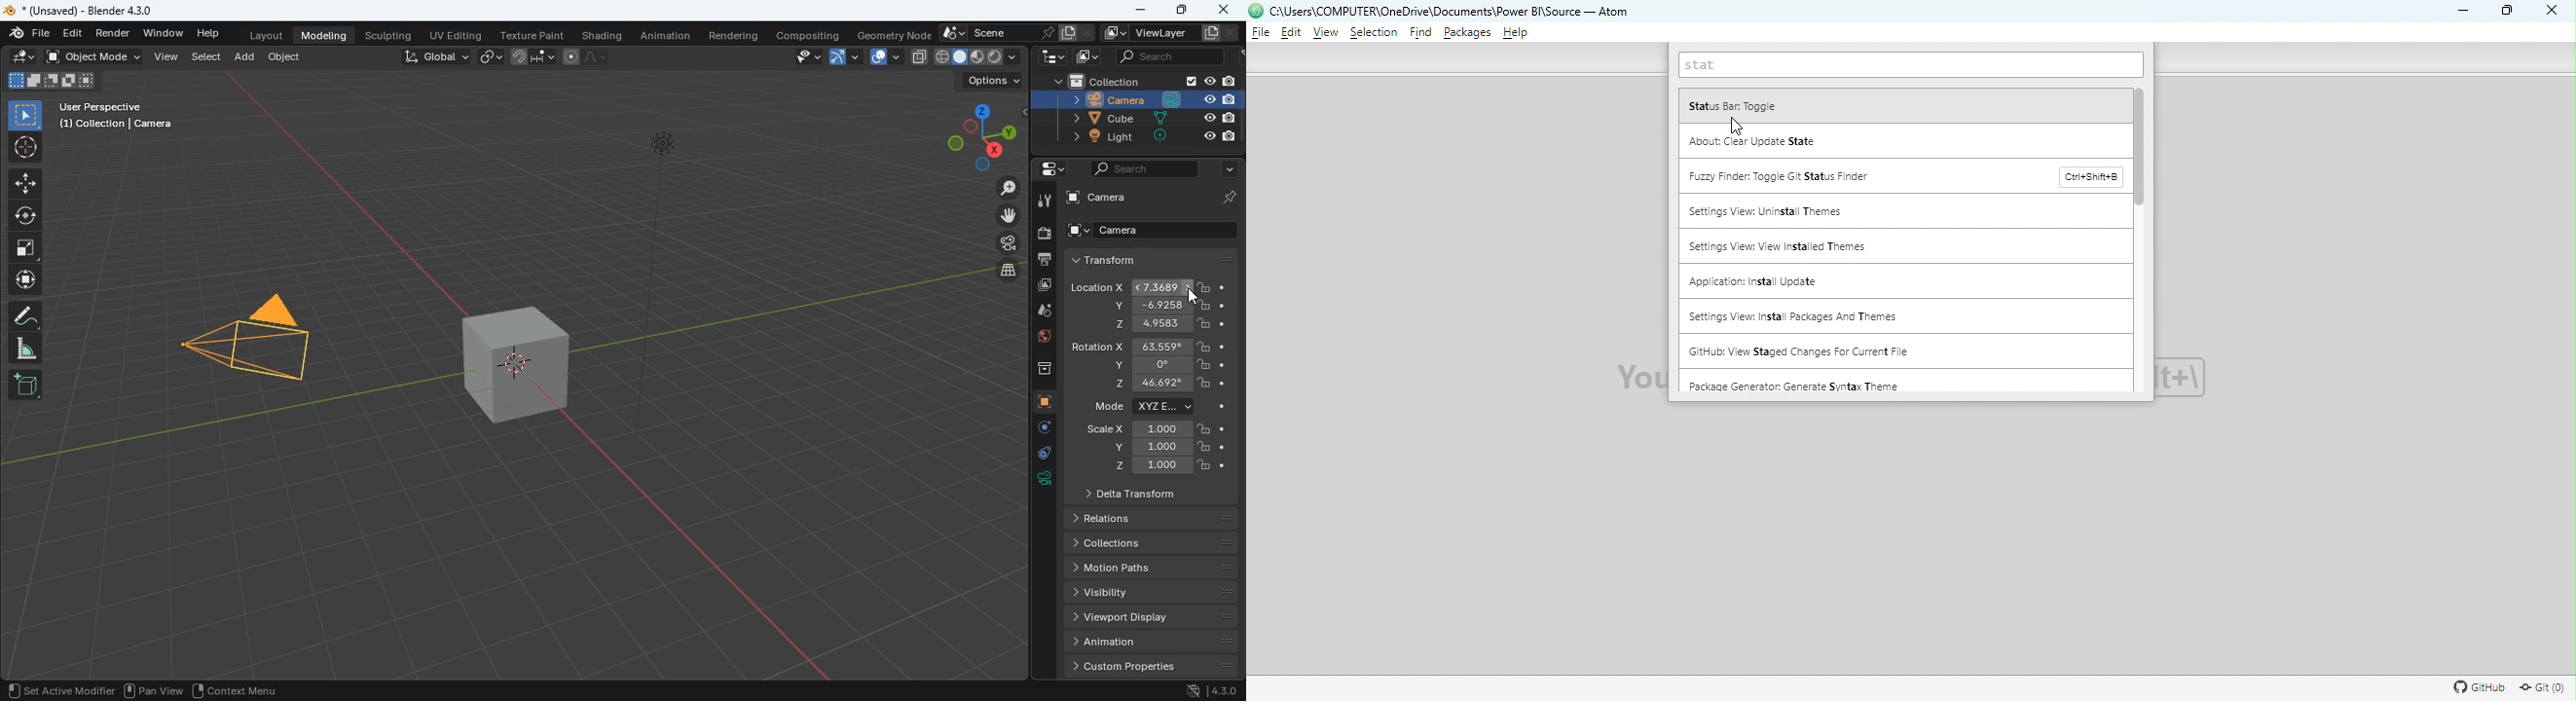 Image resolution: width=2576 pixels, height=728 pixels. I want to click on edit, so click(24, 59).